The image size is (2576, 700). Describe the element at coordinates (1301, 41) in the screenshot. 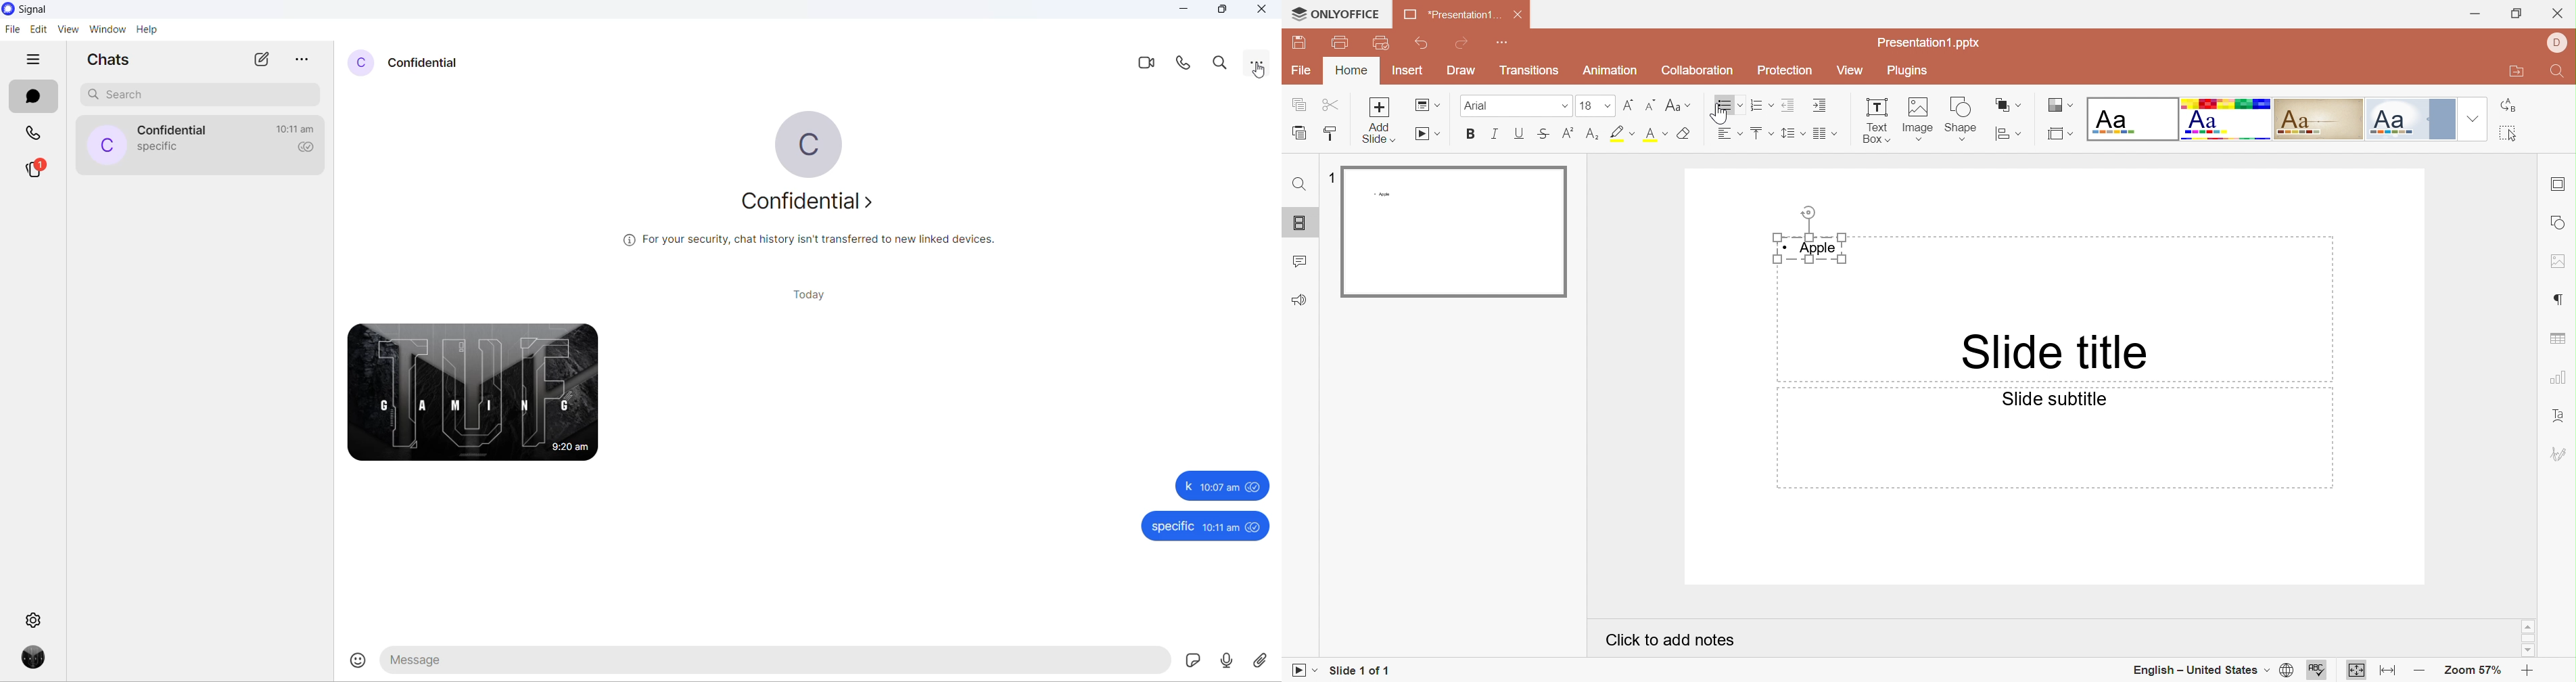

I see `Save` at that location.